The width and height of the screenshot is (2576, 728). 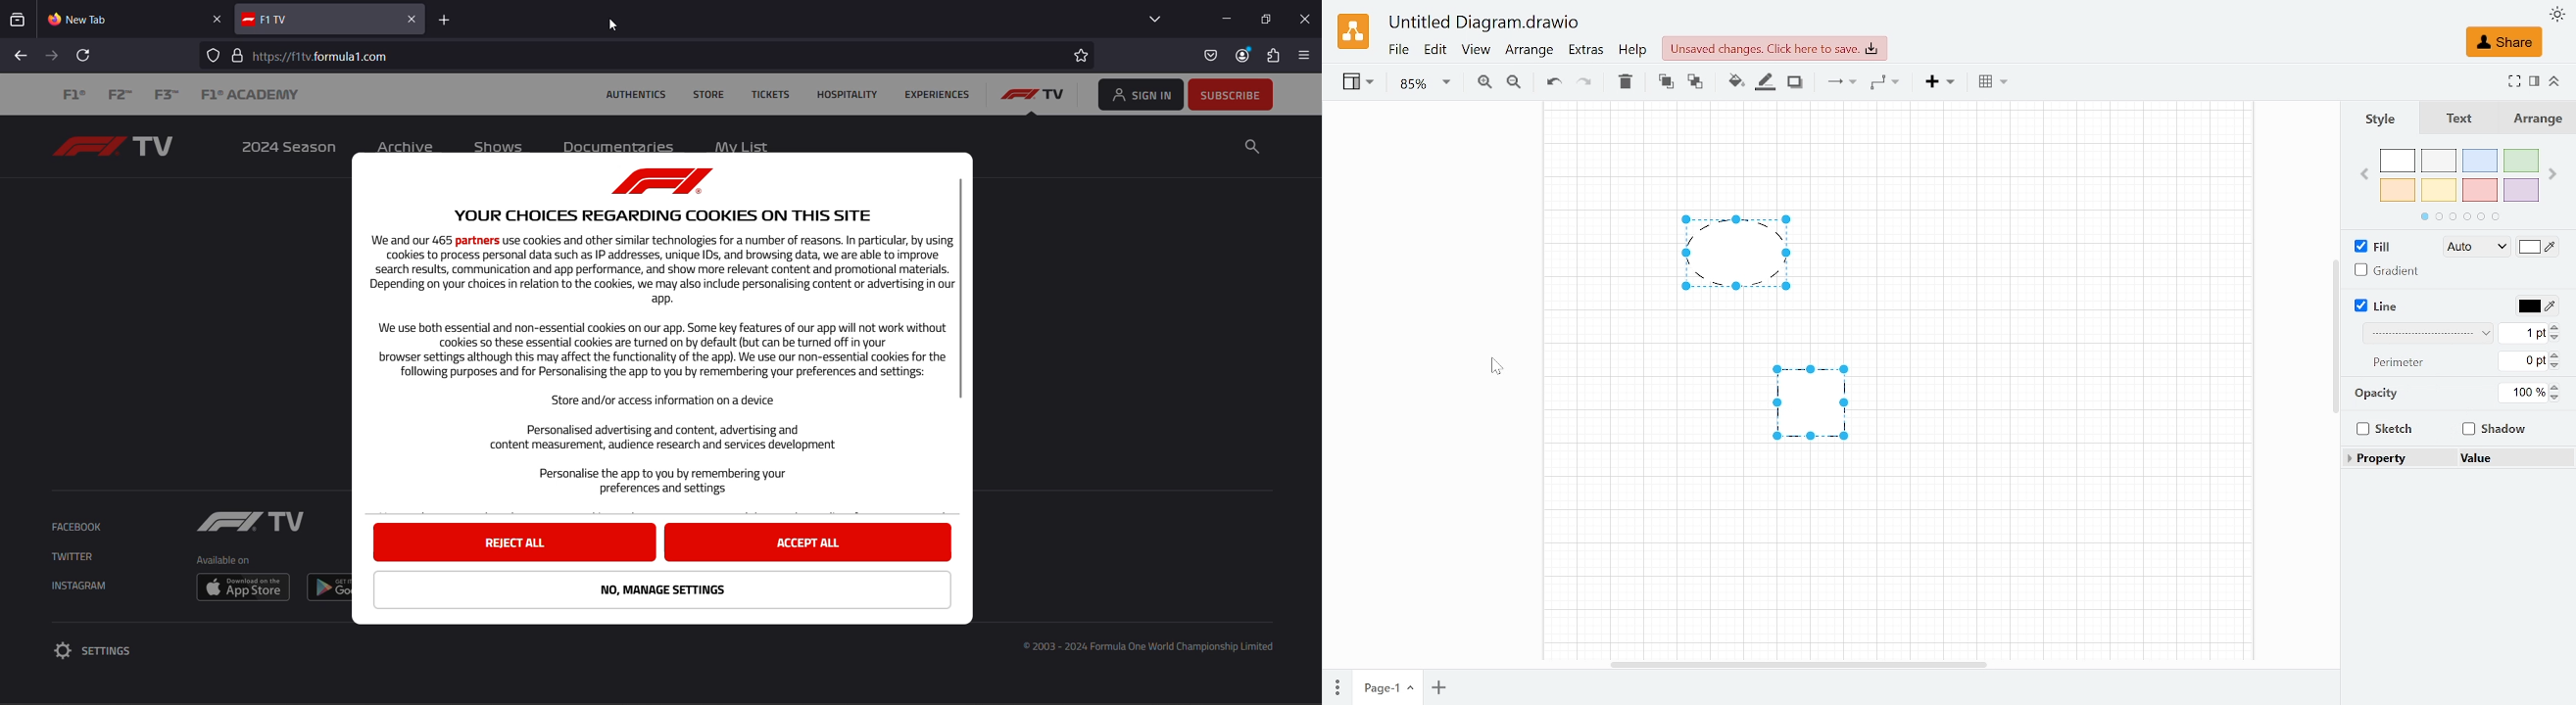 What do you see at coordinates (2554, 173) in the screenshot?
I see `next` at bounding box center [2554, 173].